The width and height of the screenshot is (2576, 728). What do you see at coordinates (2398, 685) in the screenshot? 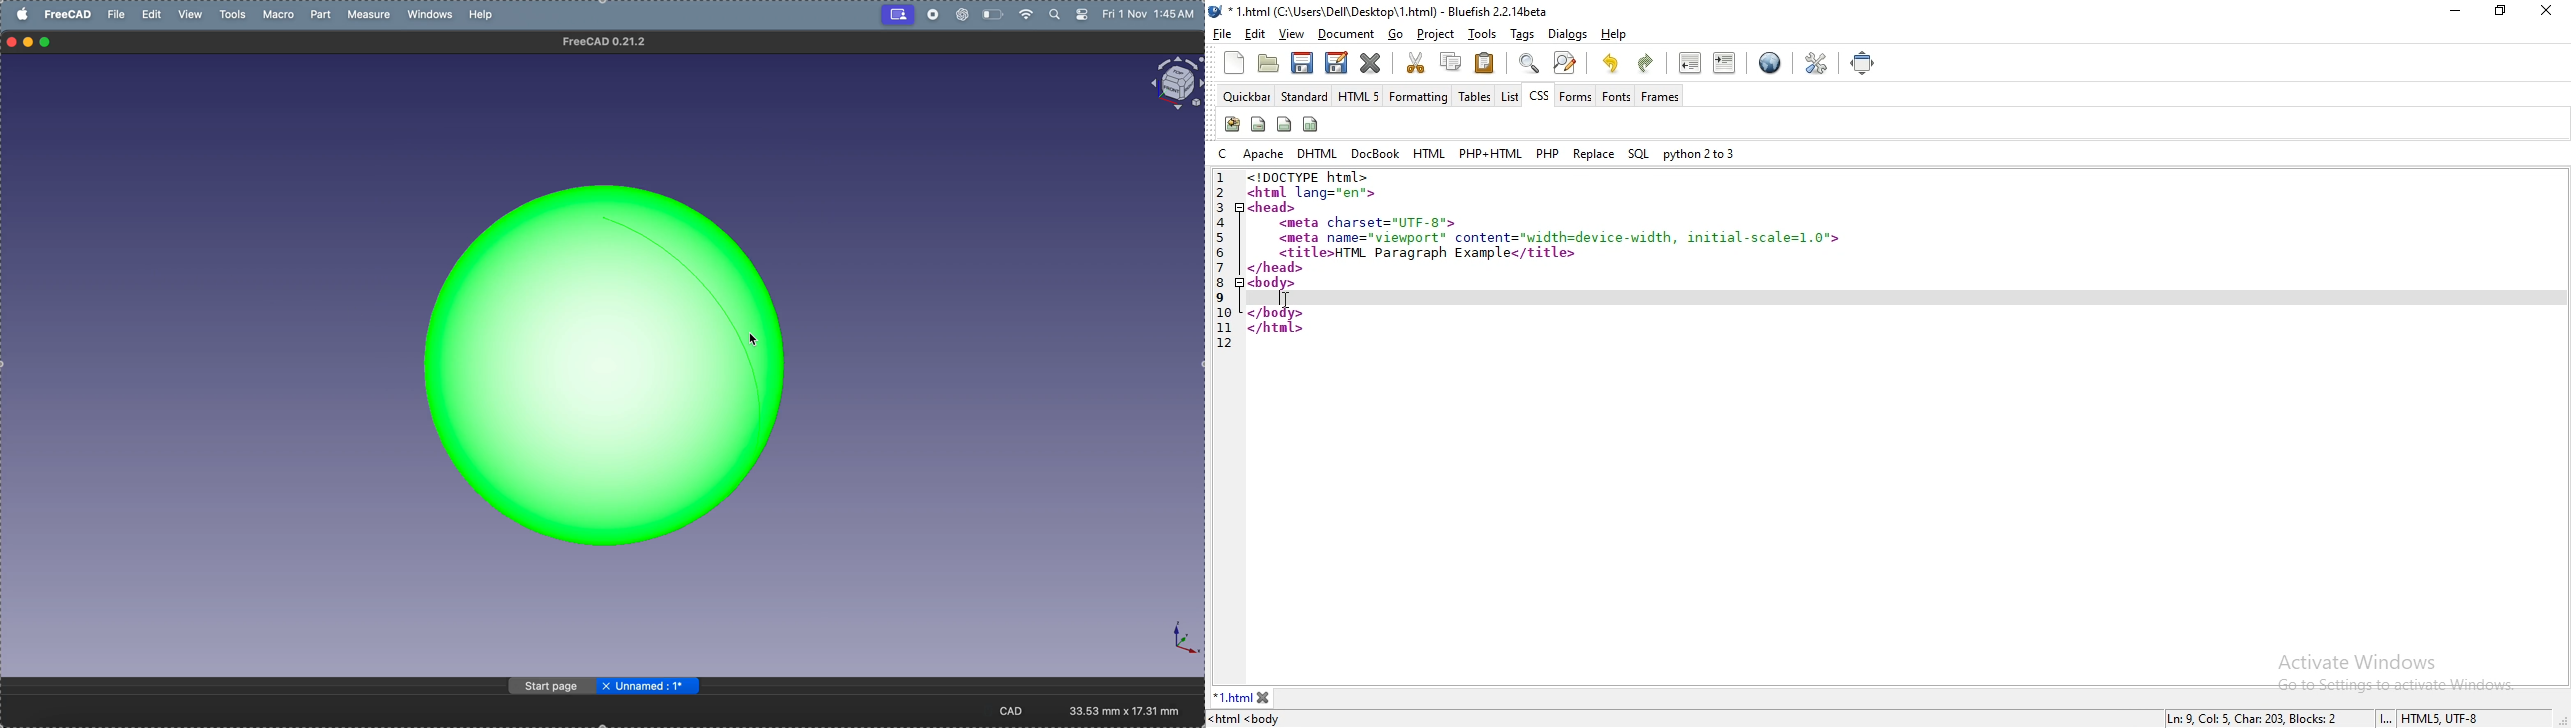
I see `Go to settings to activate windows.` at bounding box center [2398, 685].